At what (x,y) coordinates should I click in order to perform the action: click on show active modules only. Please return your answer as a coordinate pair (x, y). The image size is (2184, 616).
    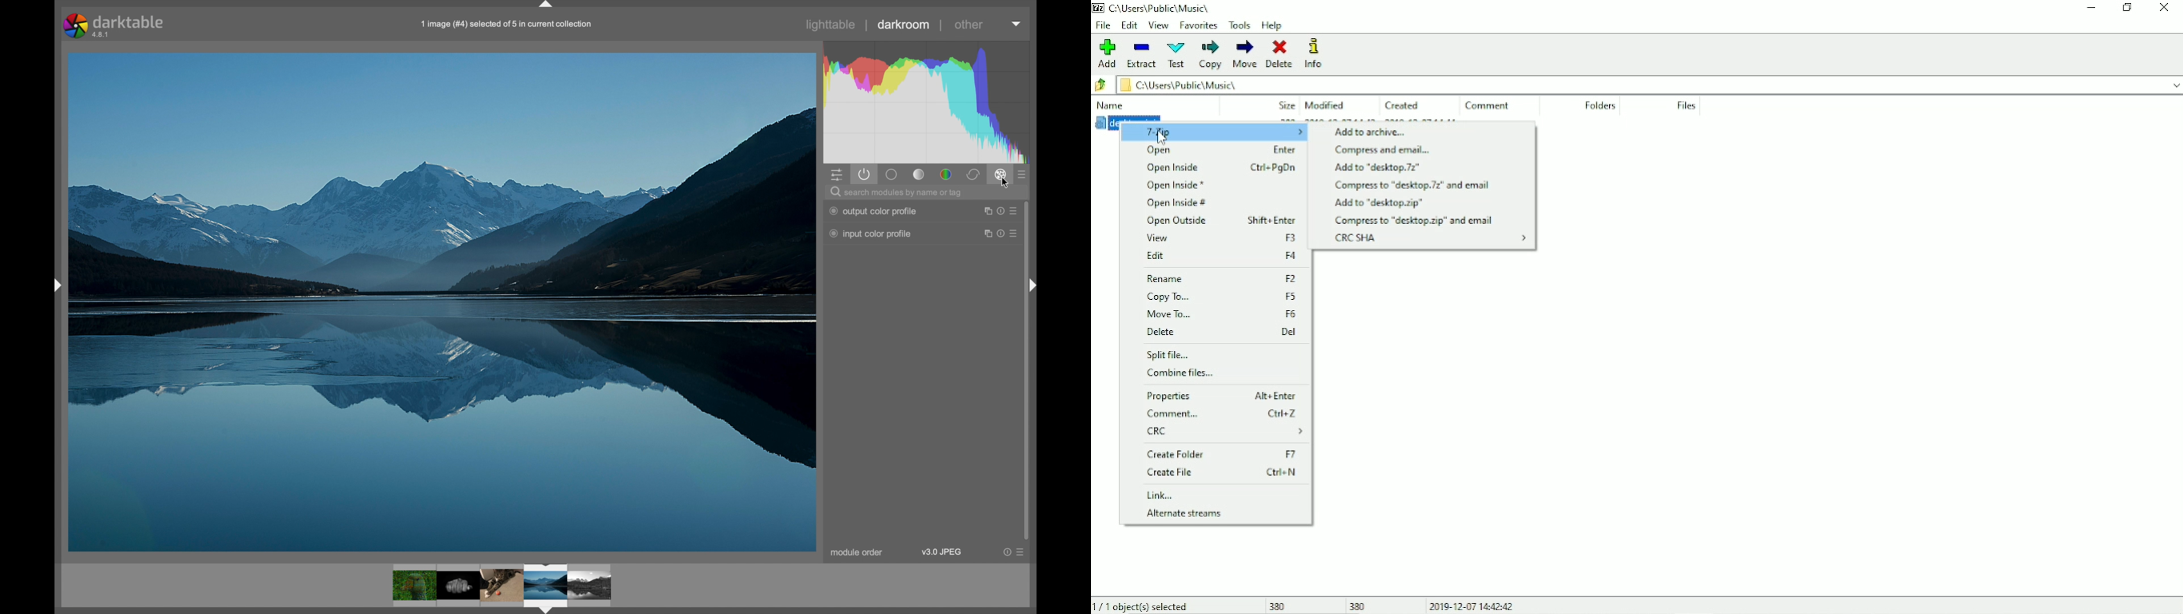
    Looking at the image, I should click on (864, 174).